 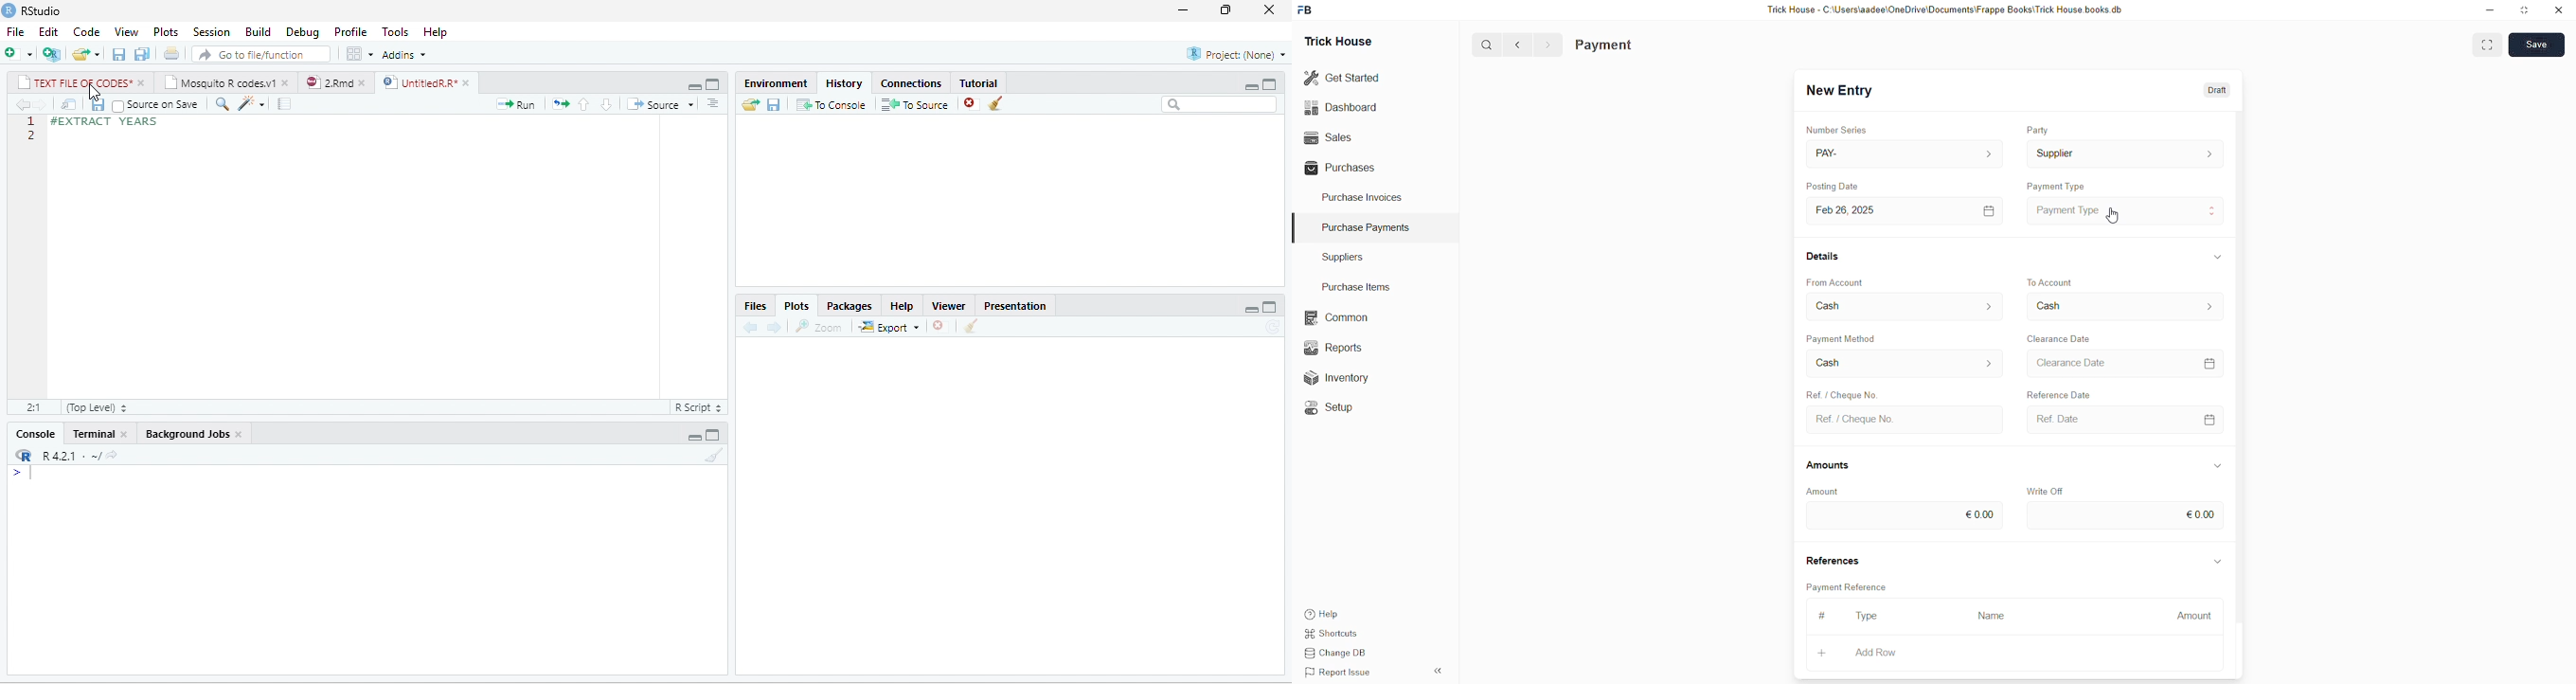 What do you see at coordinates (405, 54) in the screenshot?
I see `Addins` at bounding box center [405, 54].